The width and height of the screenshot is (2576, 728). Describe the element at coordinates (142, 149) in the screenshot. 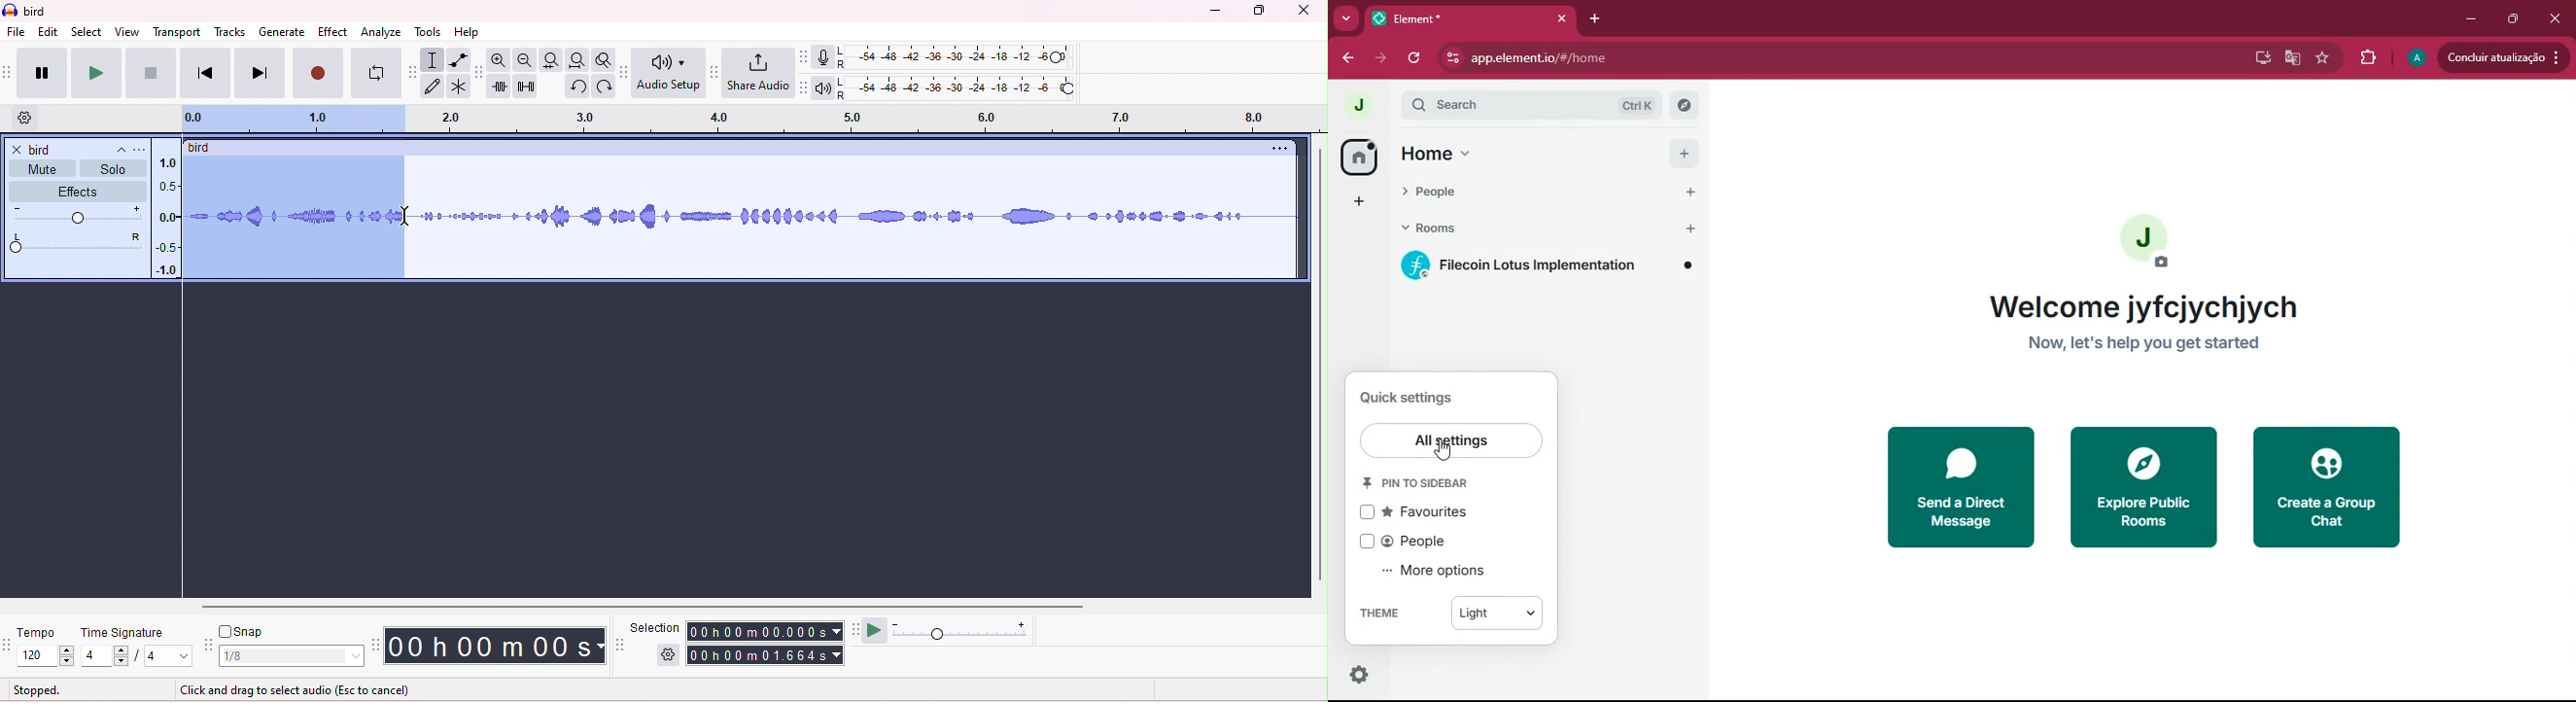

I see `track title` at that location.